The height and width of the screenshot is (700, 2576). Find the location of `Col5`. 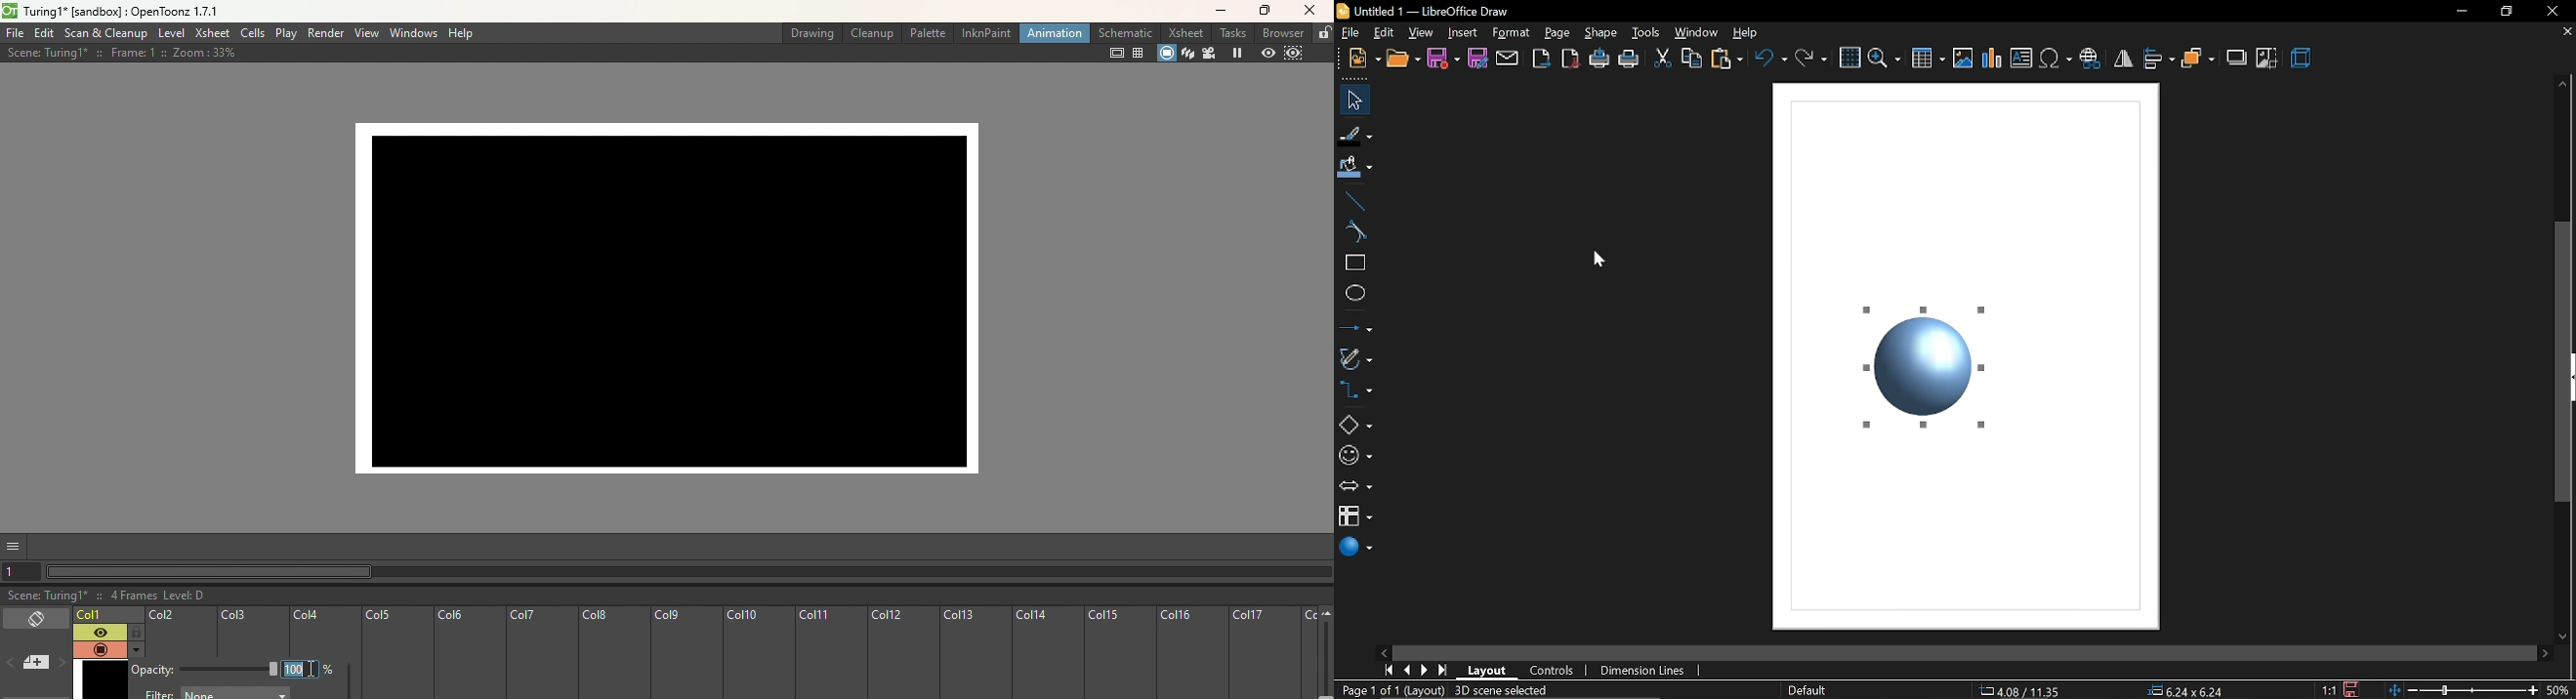

Col5 is located at coordinates (395, 654).